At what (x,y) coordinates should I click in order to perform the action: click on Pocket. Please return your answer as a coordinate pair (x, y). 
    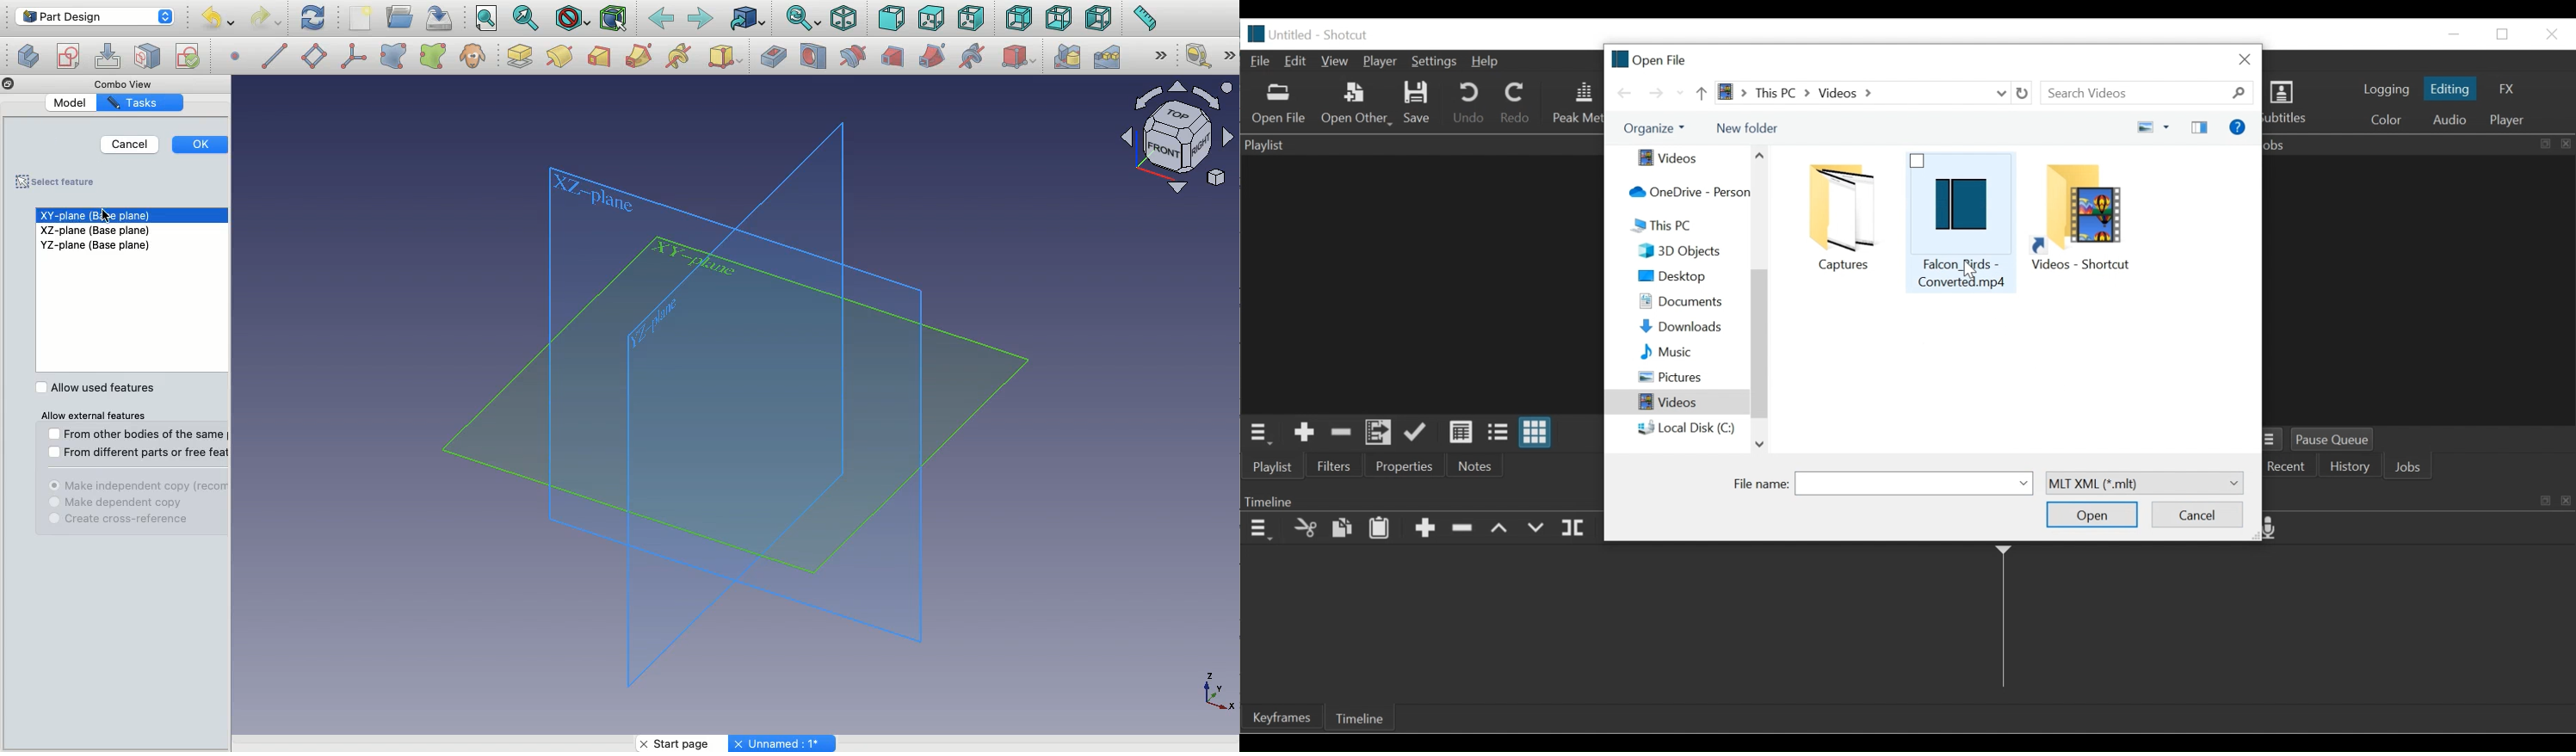
    Looking at the image, I should click on (773, 56).